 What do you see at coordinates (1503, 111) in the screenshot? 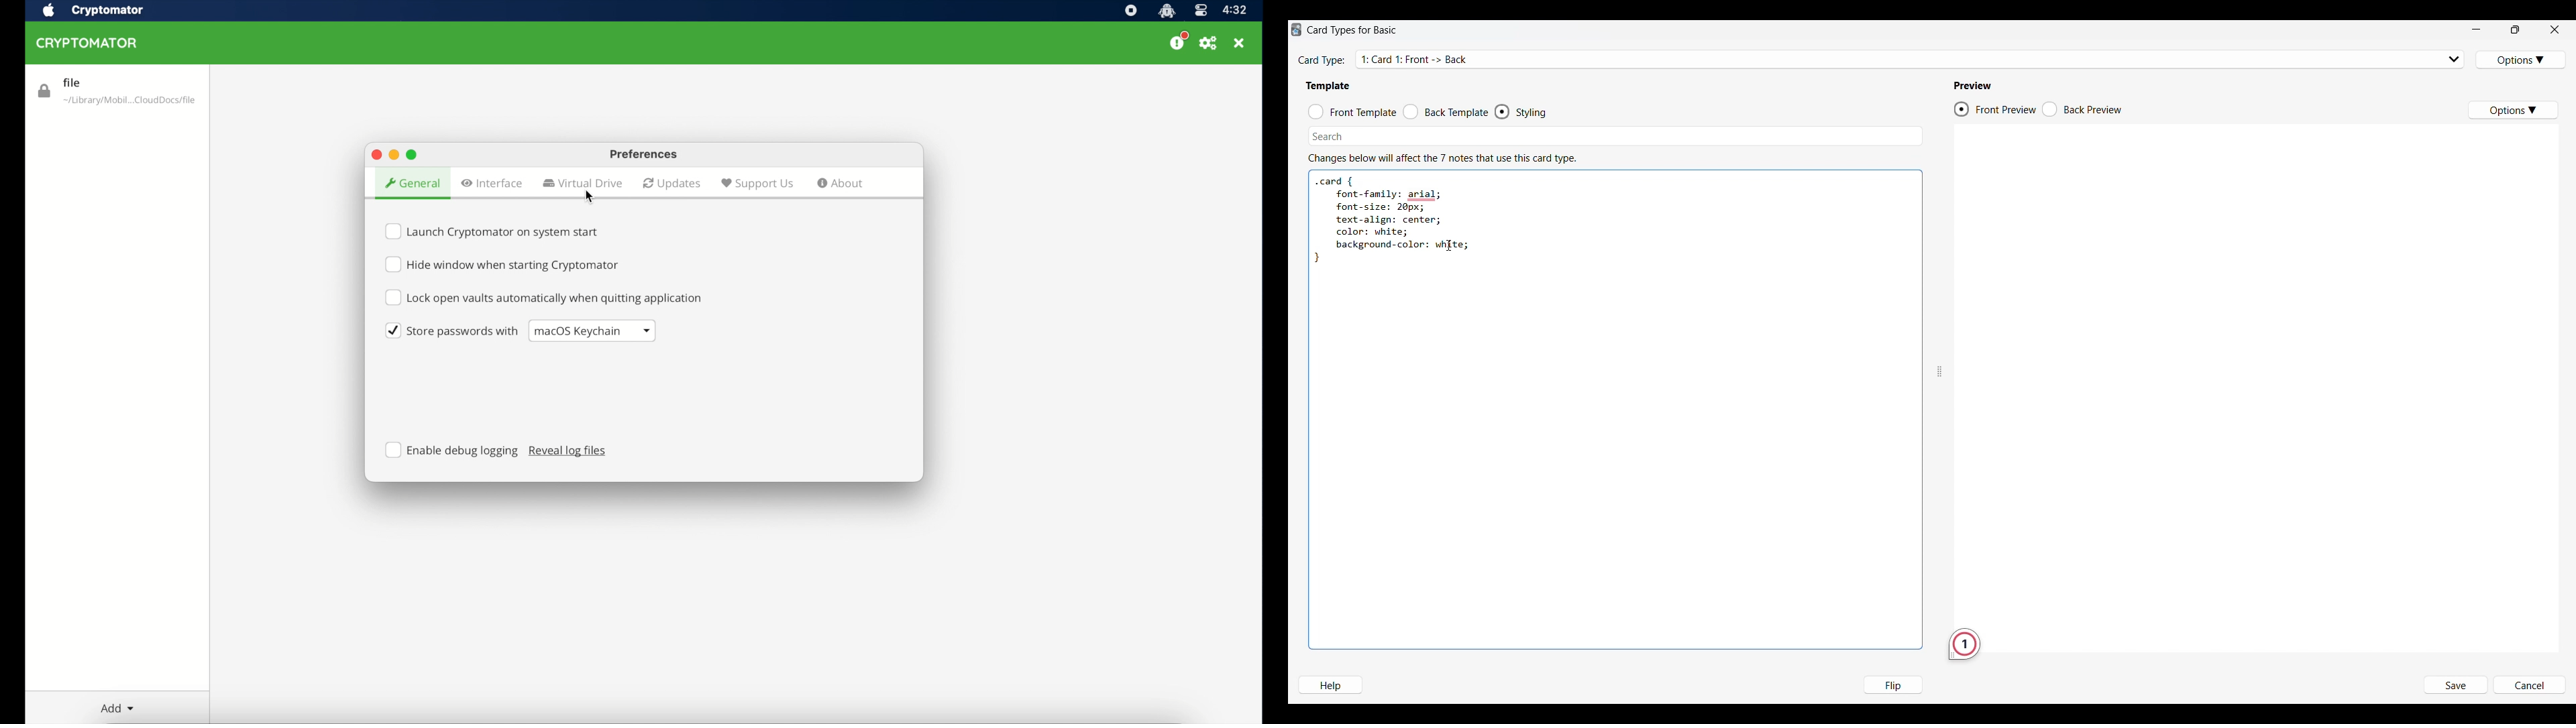
I see `Styling selected` at bounding box center [1503, 111].